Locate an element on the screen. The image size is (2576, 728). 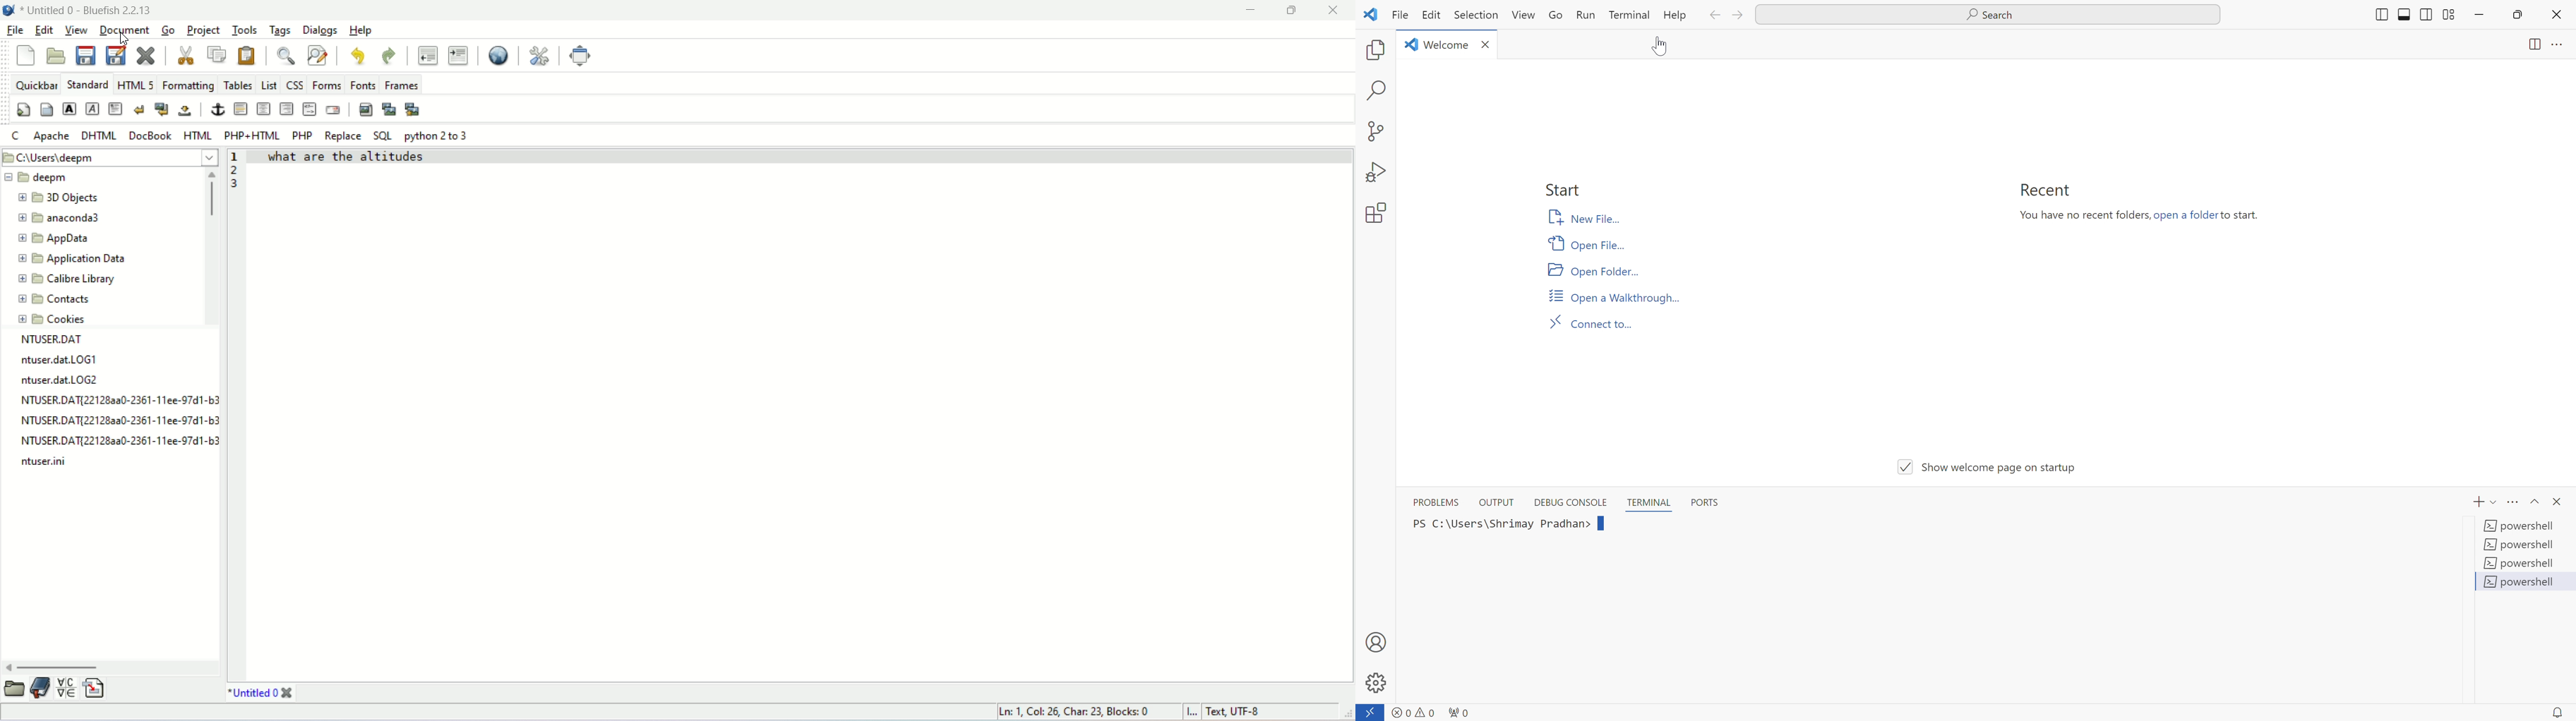
ln, col, char, blocks is located at coordinates (1075, 711).